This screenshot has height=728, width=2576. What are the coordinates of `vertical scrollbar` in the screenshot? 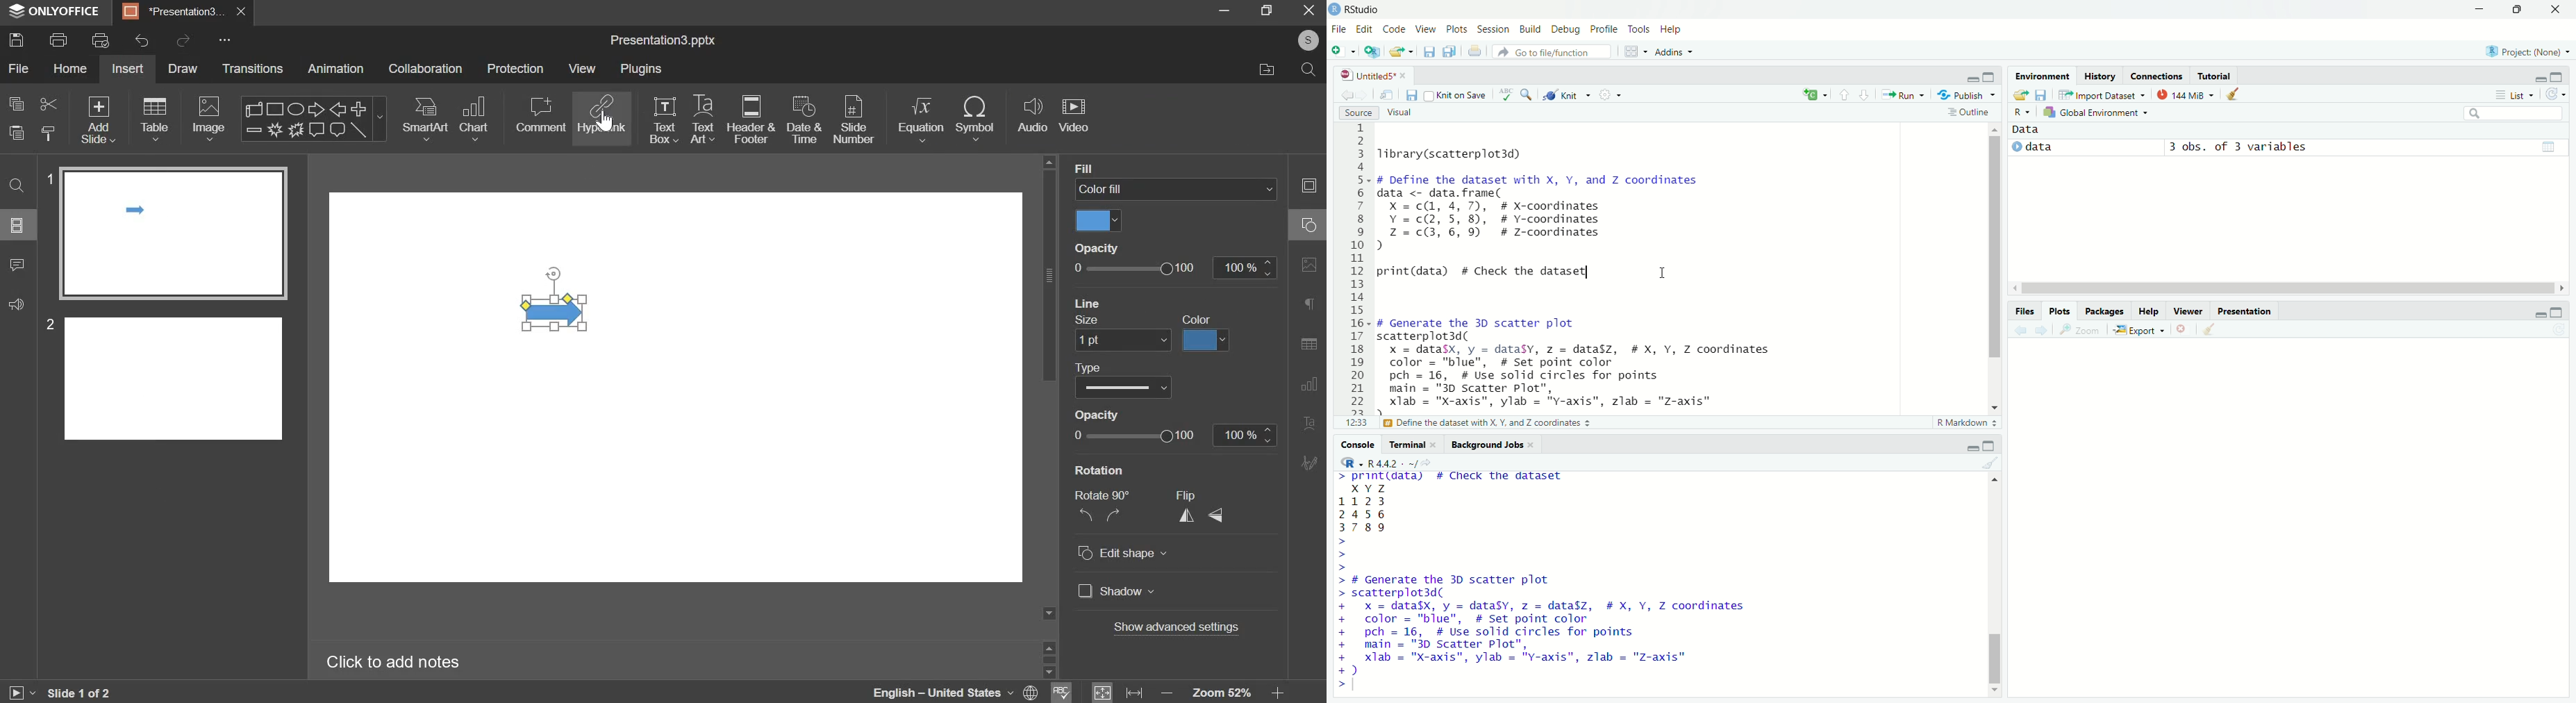 It's located at (1049, 275).